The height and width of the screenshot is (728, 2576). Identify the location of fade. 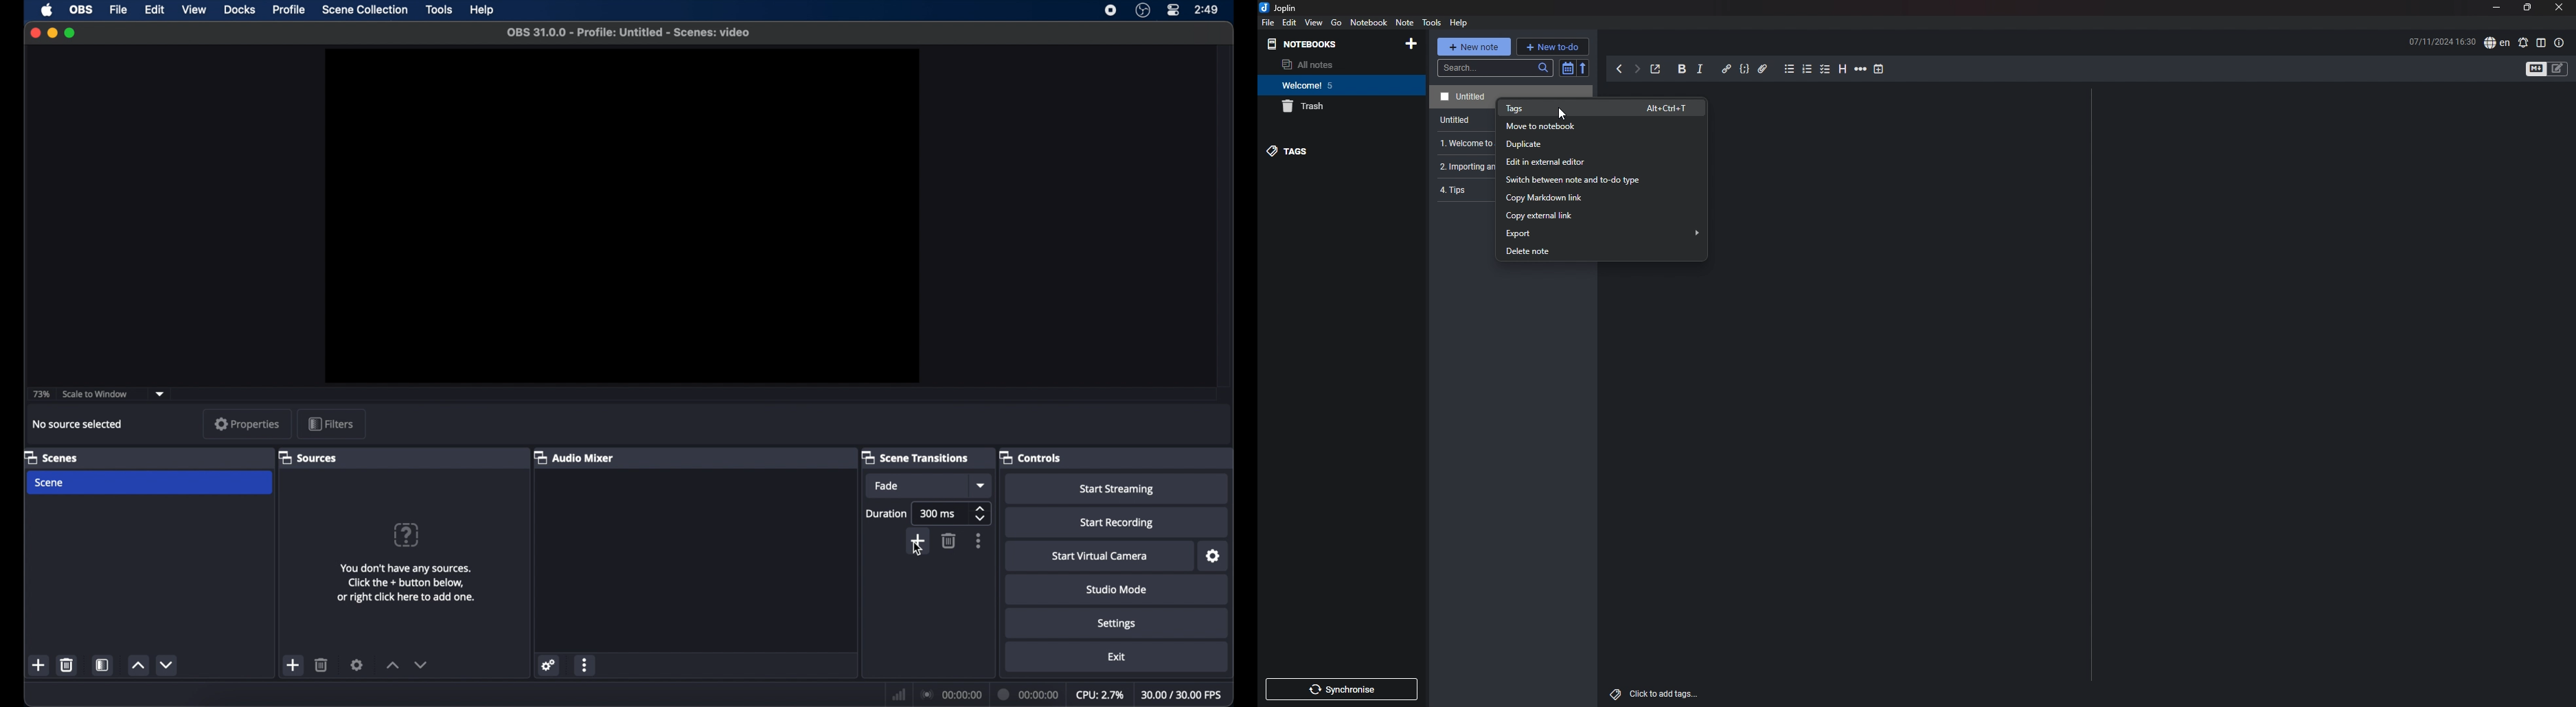
(887, 486).